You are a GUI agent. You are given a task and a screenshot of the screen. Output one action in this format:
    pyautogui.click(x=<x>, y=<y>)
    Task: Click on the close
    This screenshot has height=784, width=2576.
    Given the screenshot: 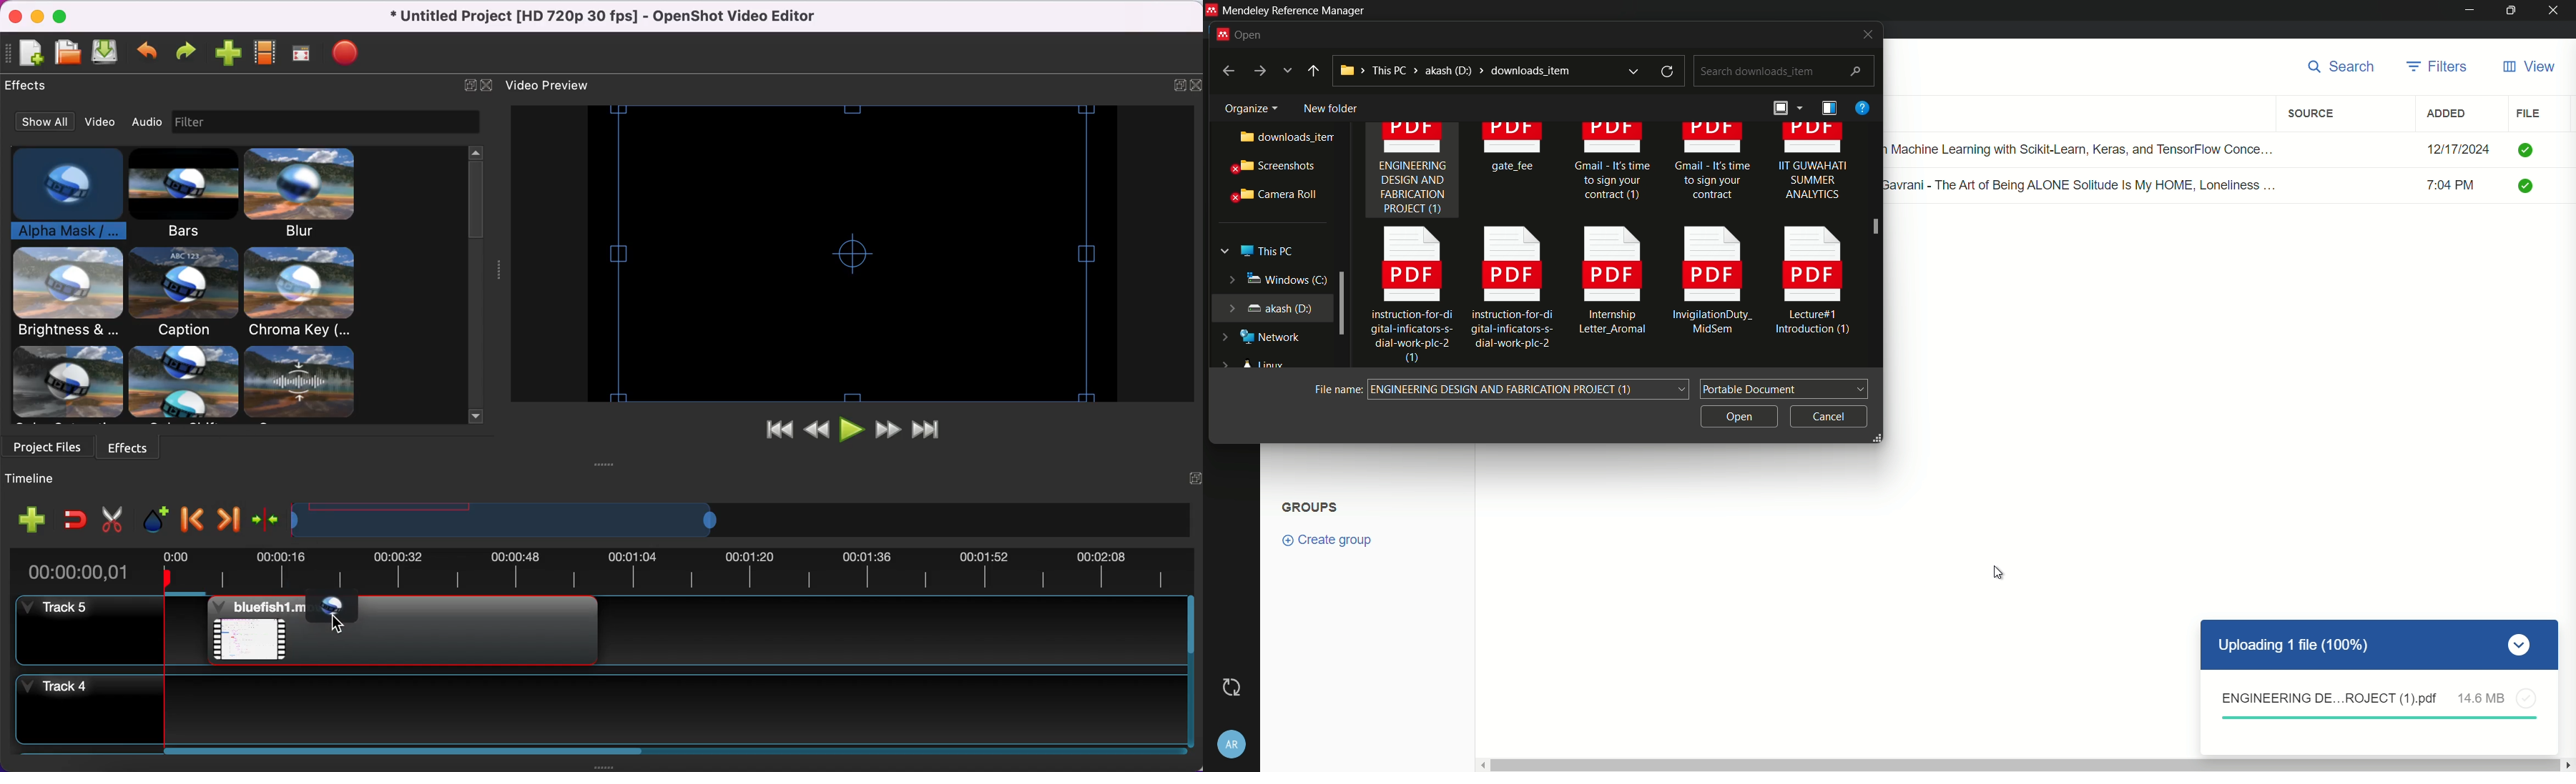 What is the action you would take?
    pyautogui.click(x=13, y=16)
    